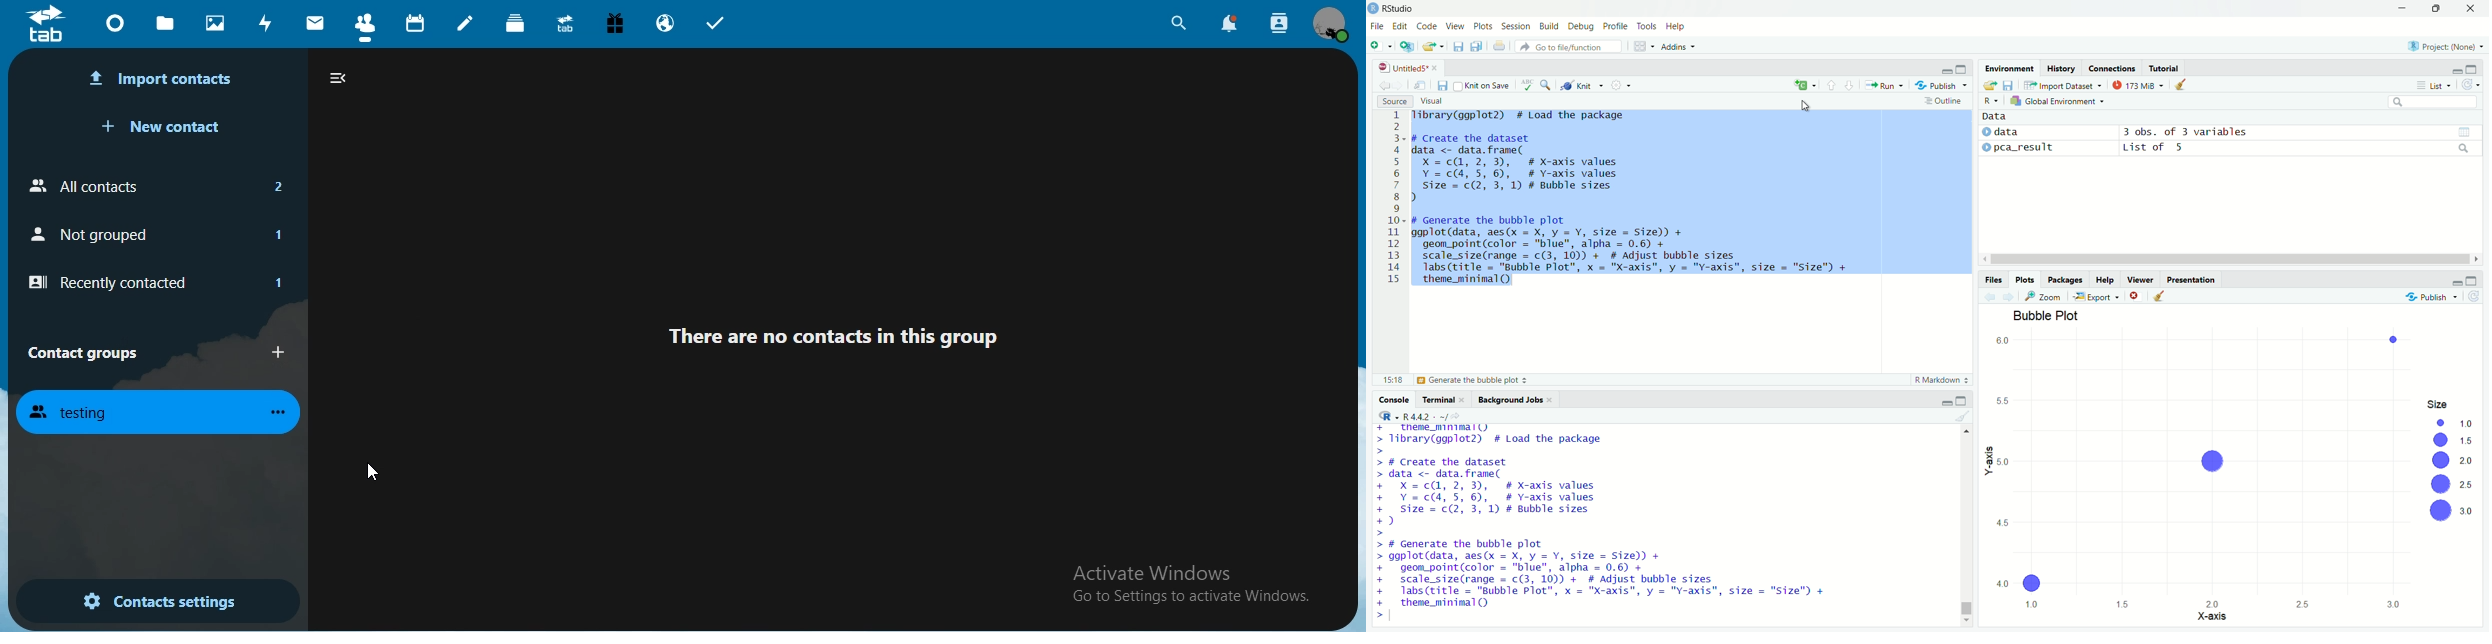  Describe the element at coordinates (1570, 46) in the screenshot. I see `go to file/function` at that location.